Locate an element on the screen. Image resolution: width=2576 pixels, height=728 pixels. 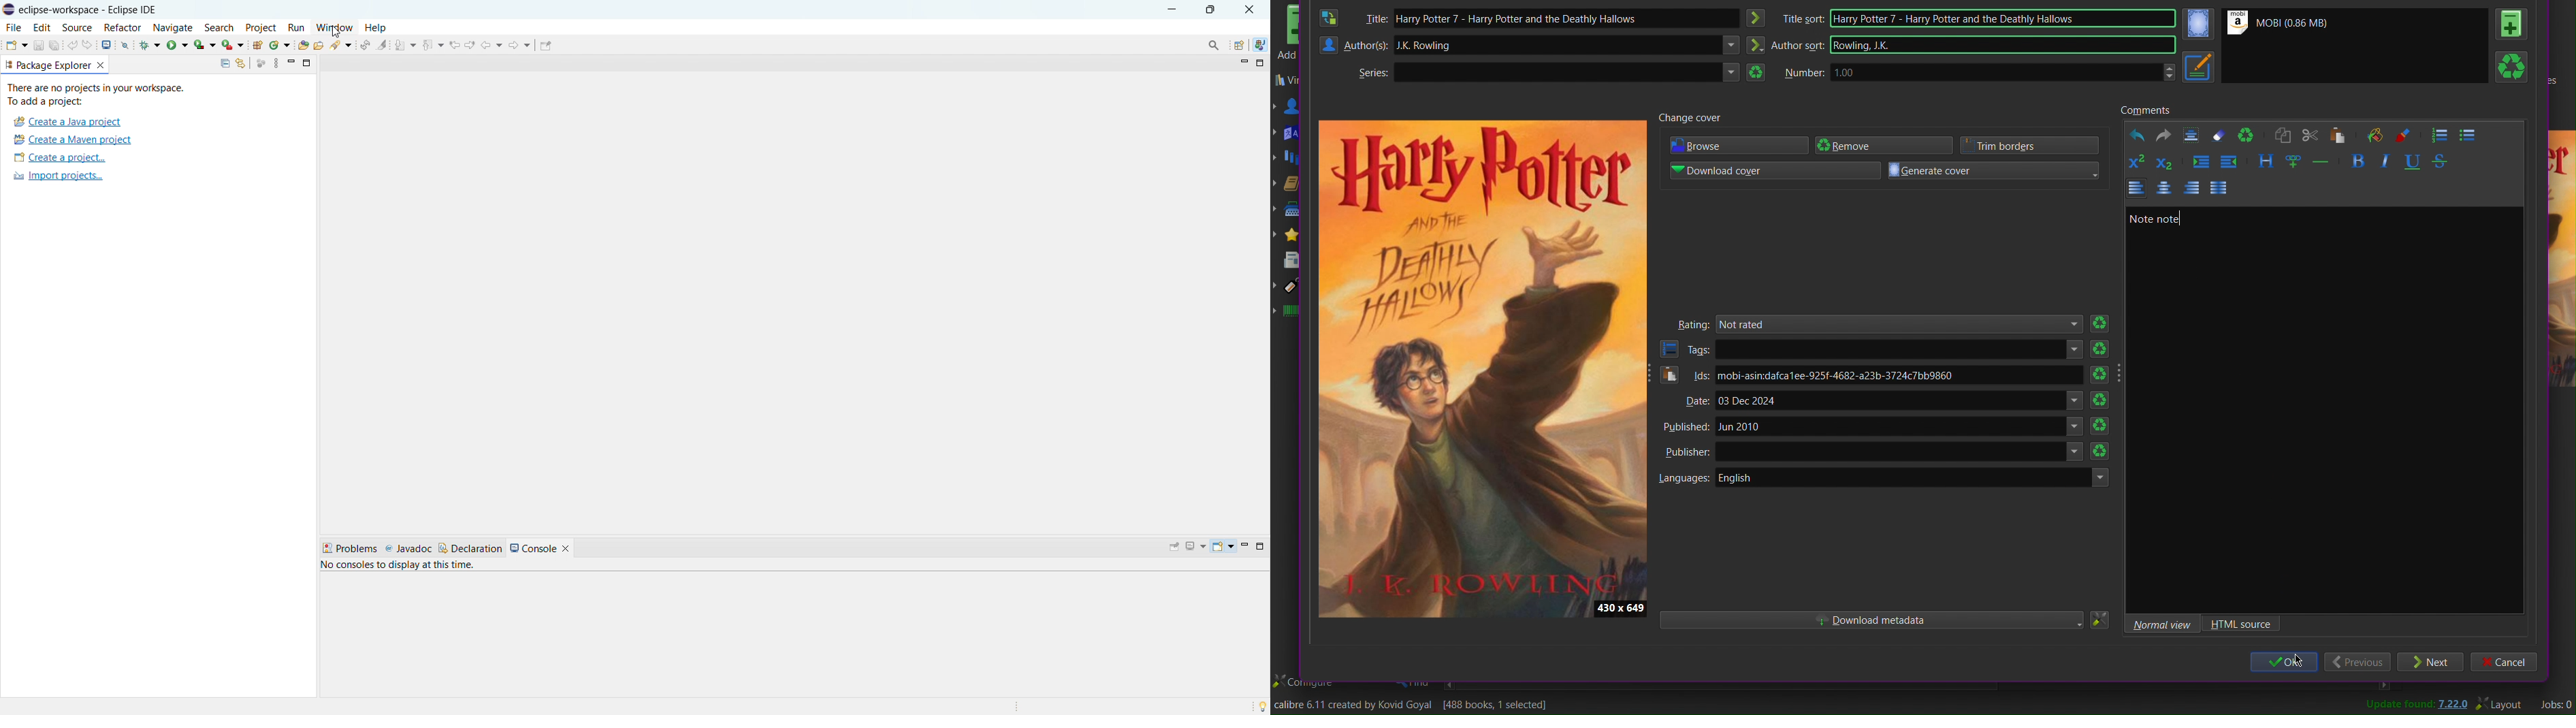
Justify is located at coordinates (2218, 188).